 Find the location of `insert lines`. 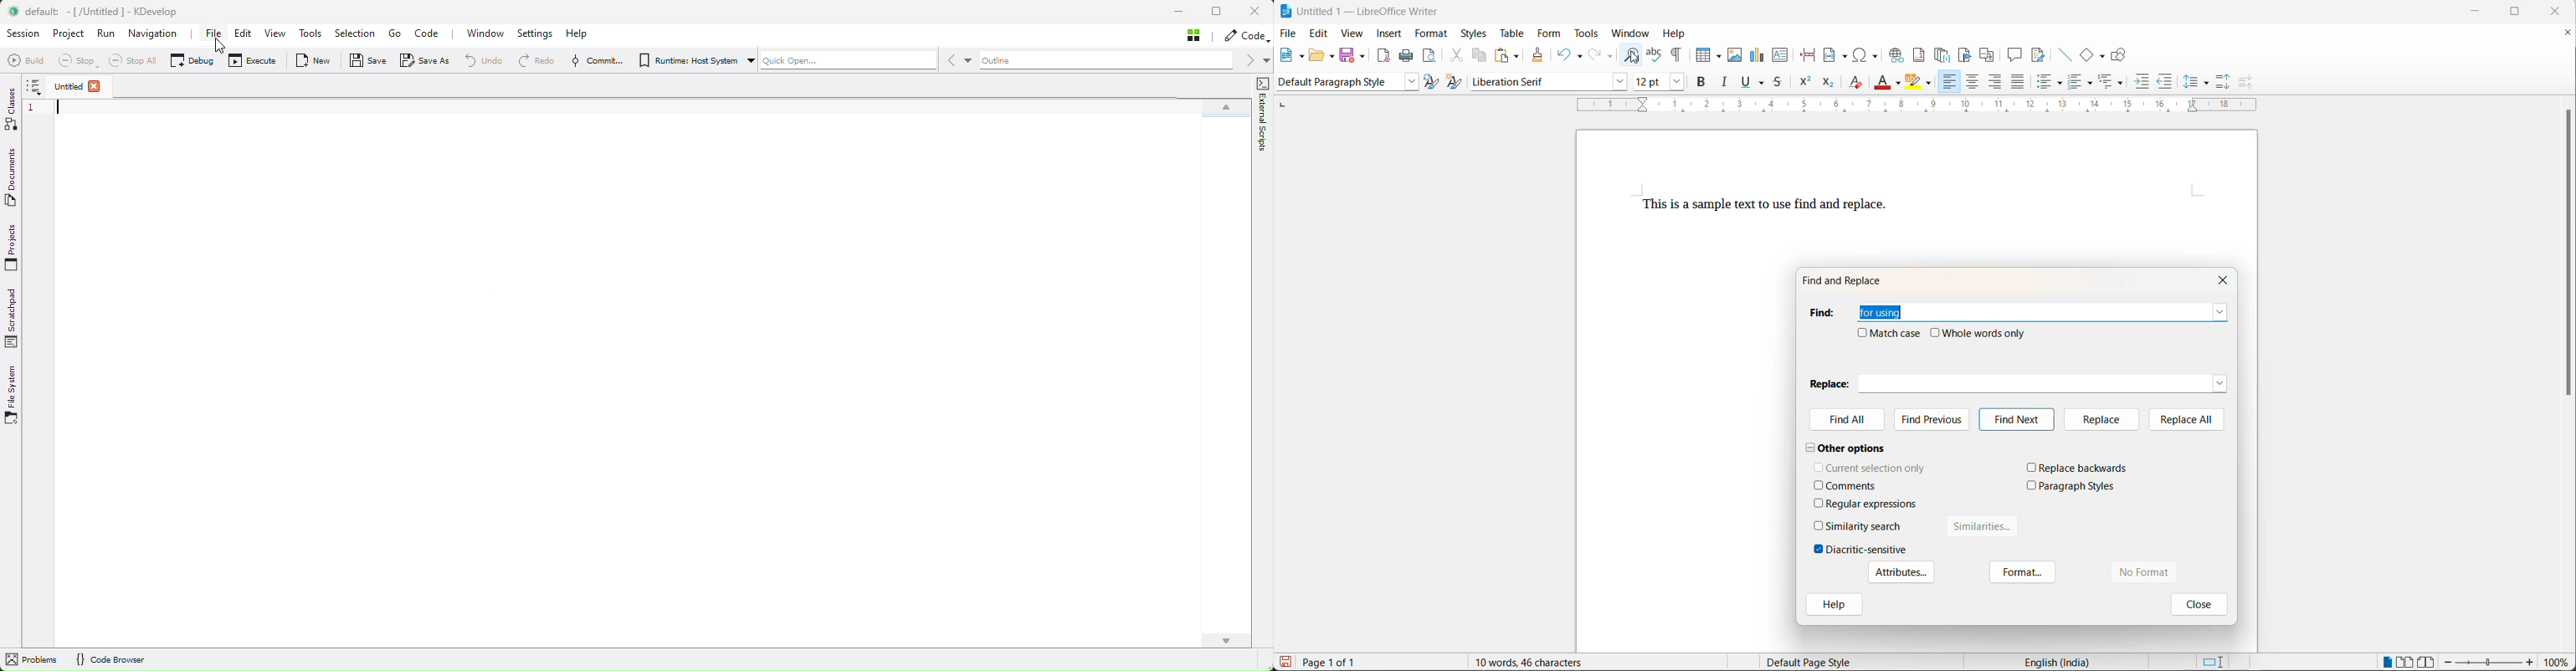

insert lines is located at coordinates (2065, 55).